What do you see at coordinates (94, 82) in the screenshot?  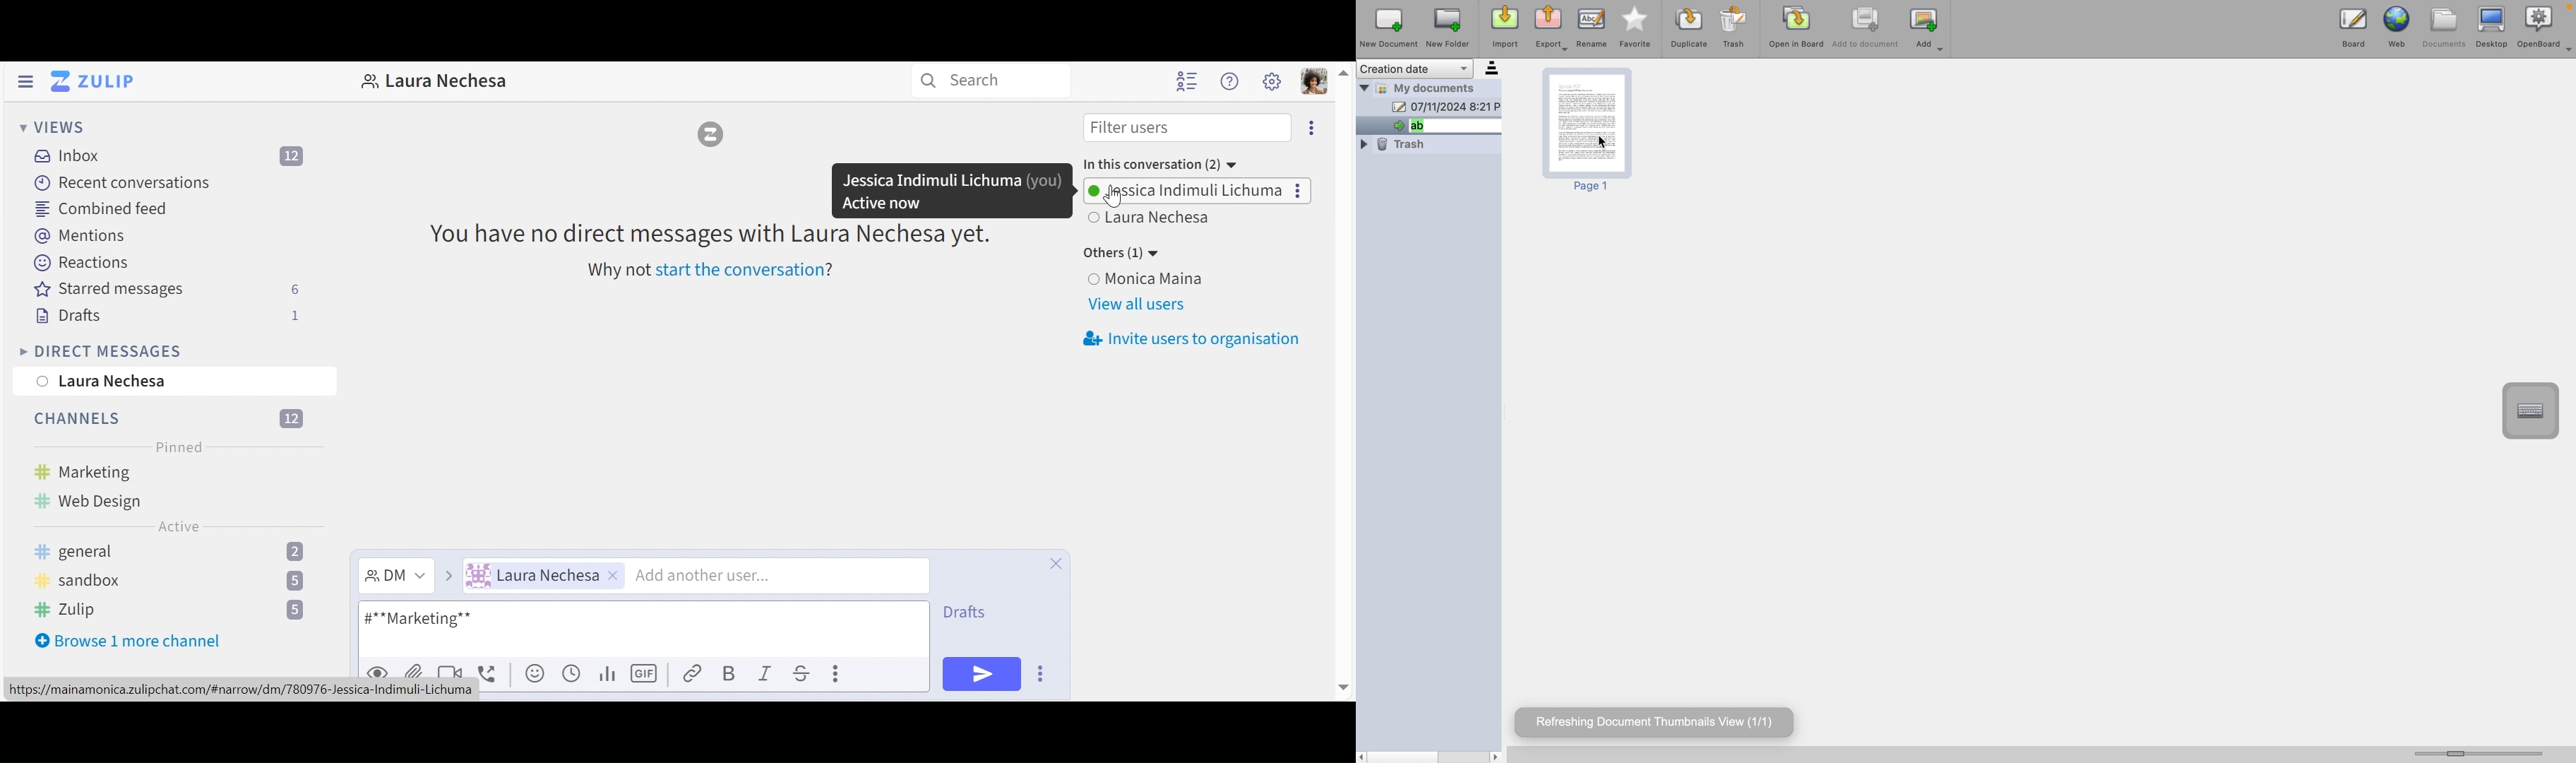 I see `Go to Home View (inbox)` at bounding box center [94, 82].